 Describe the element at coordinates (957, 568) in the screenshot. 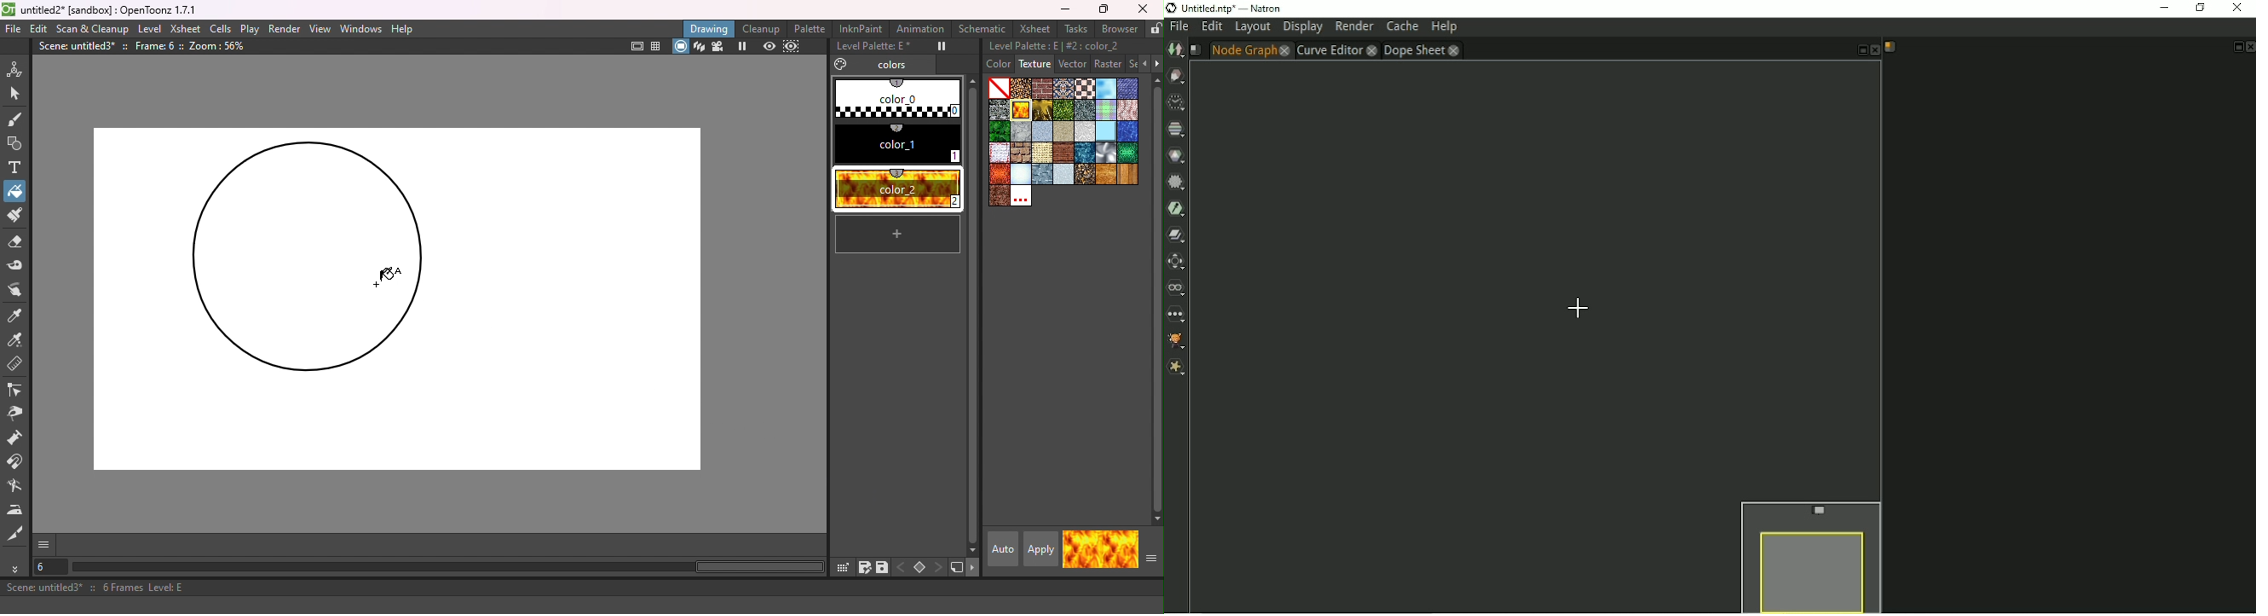

I see `new style` at that location.